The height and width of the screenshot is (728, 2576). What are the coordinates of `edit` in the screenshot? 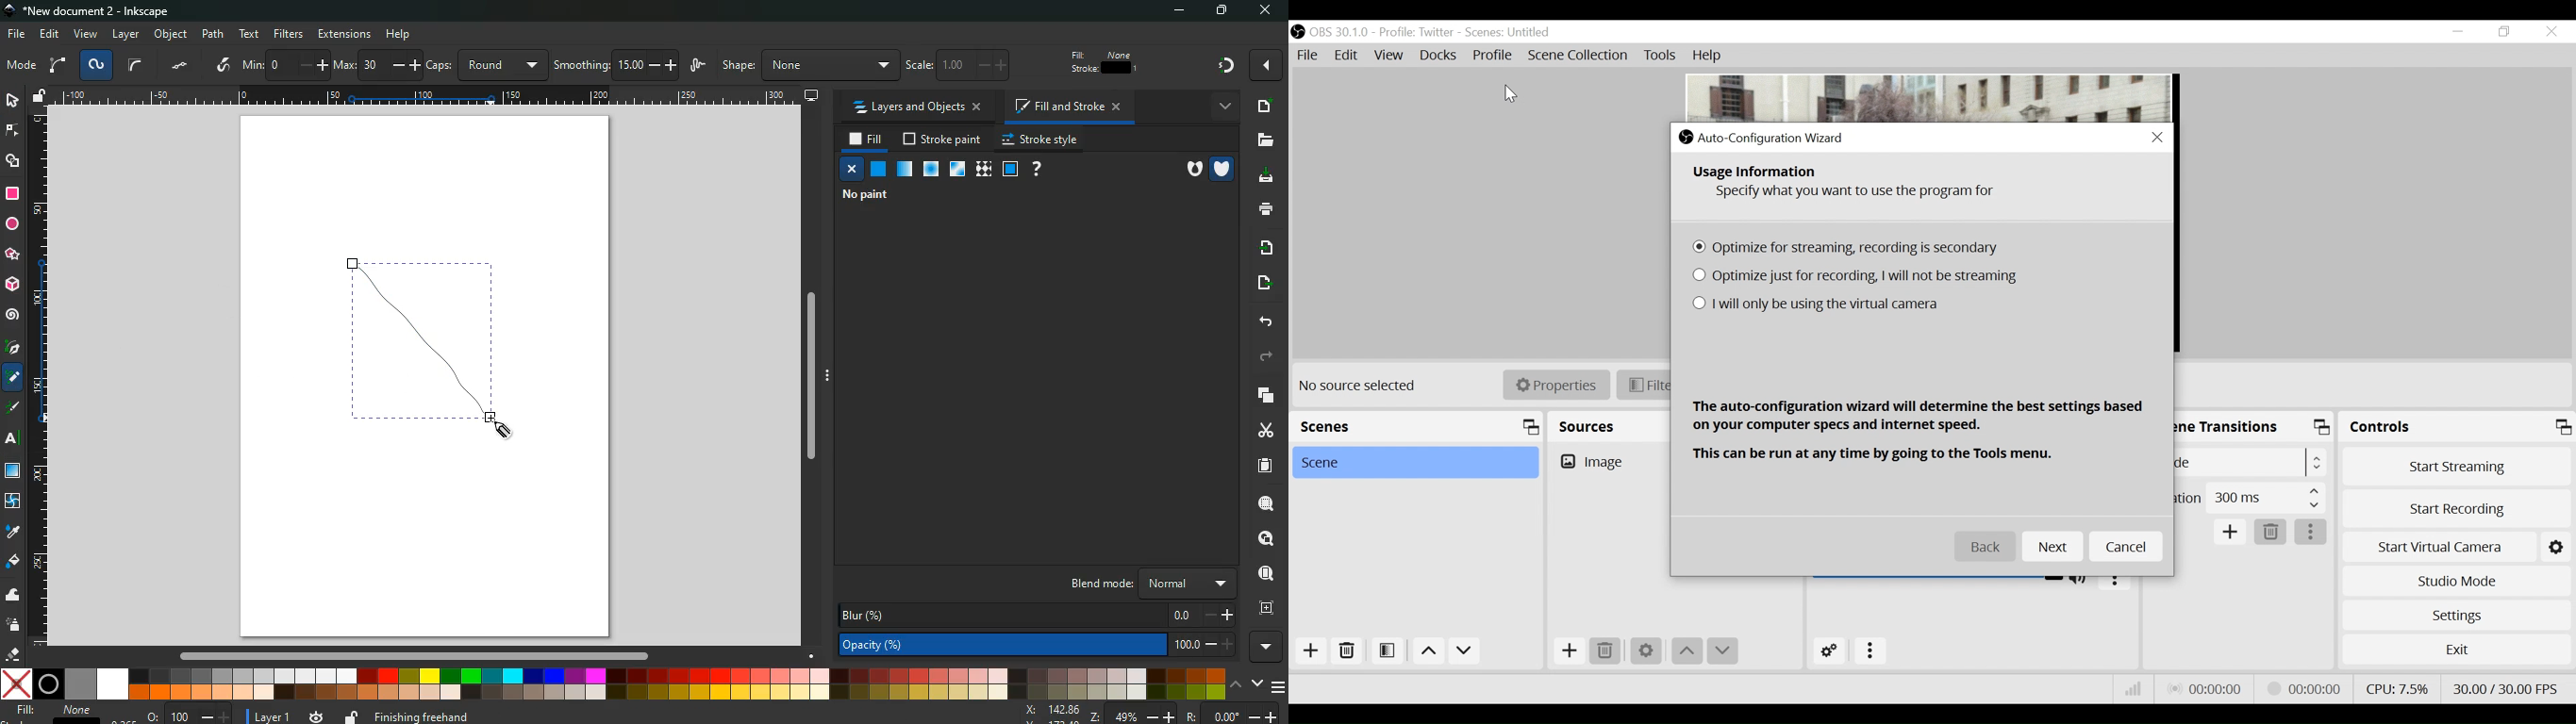 It's located at (51, 33).